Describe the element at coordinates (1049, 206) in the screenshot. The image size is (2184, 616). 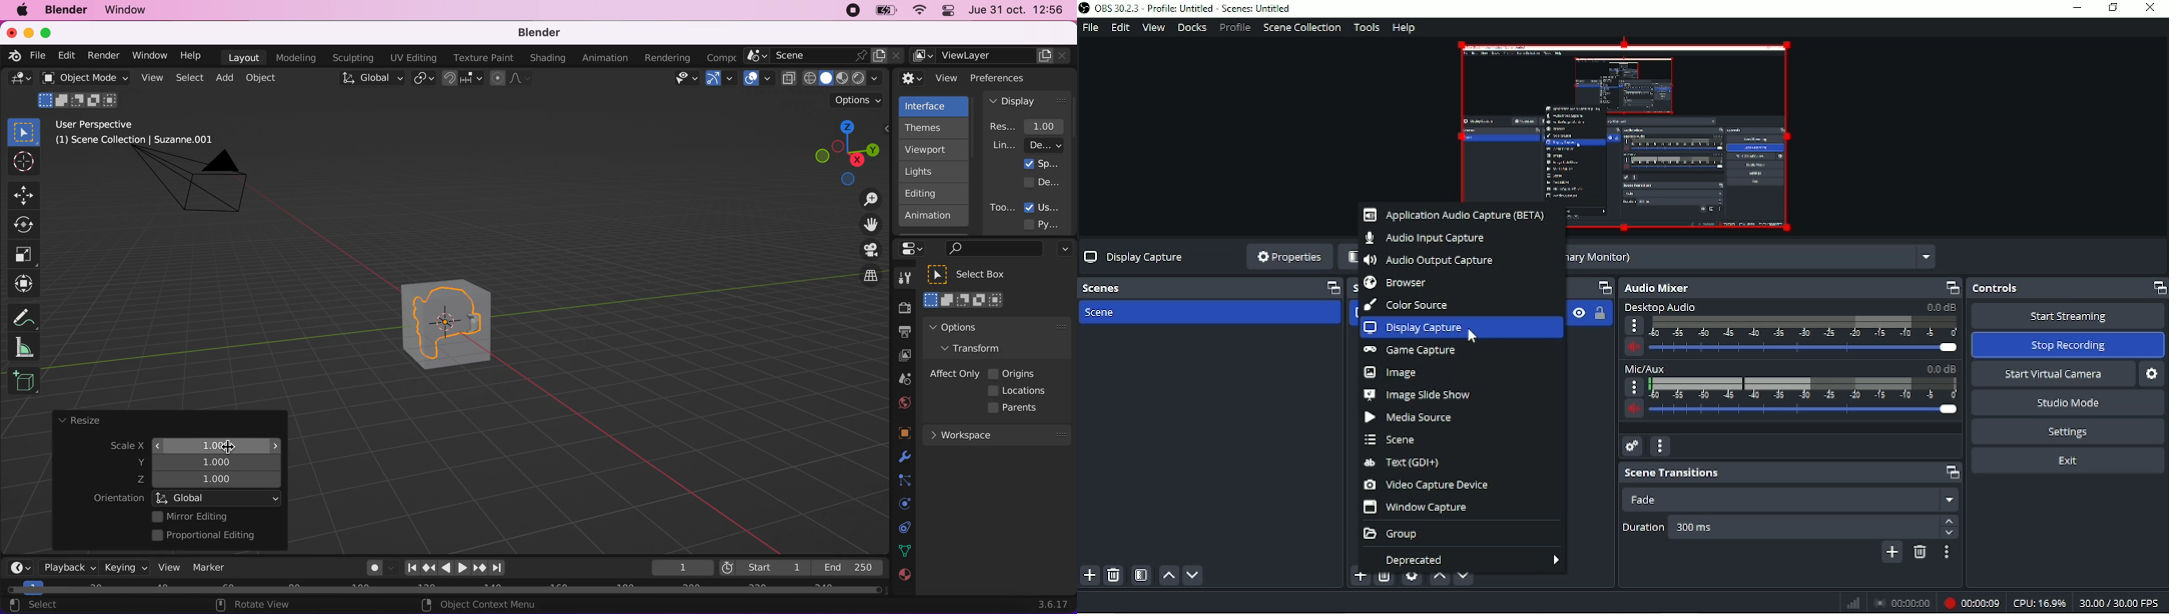
I see `user tooltips` at that location.